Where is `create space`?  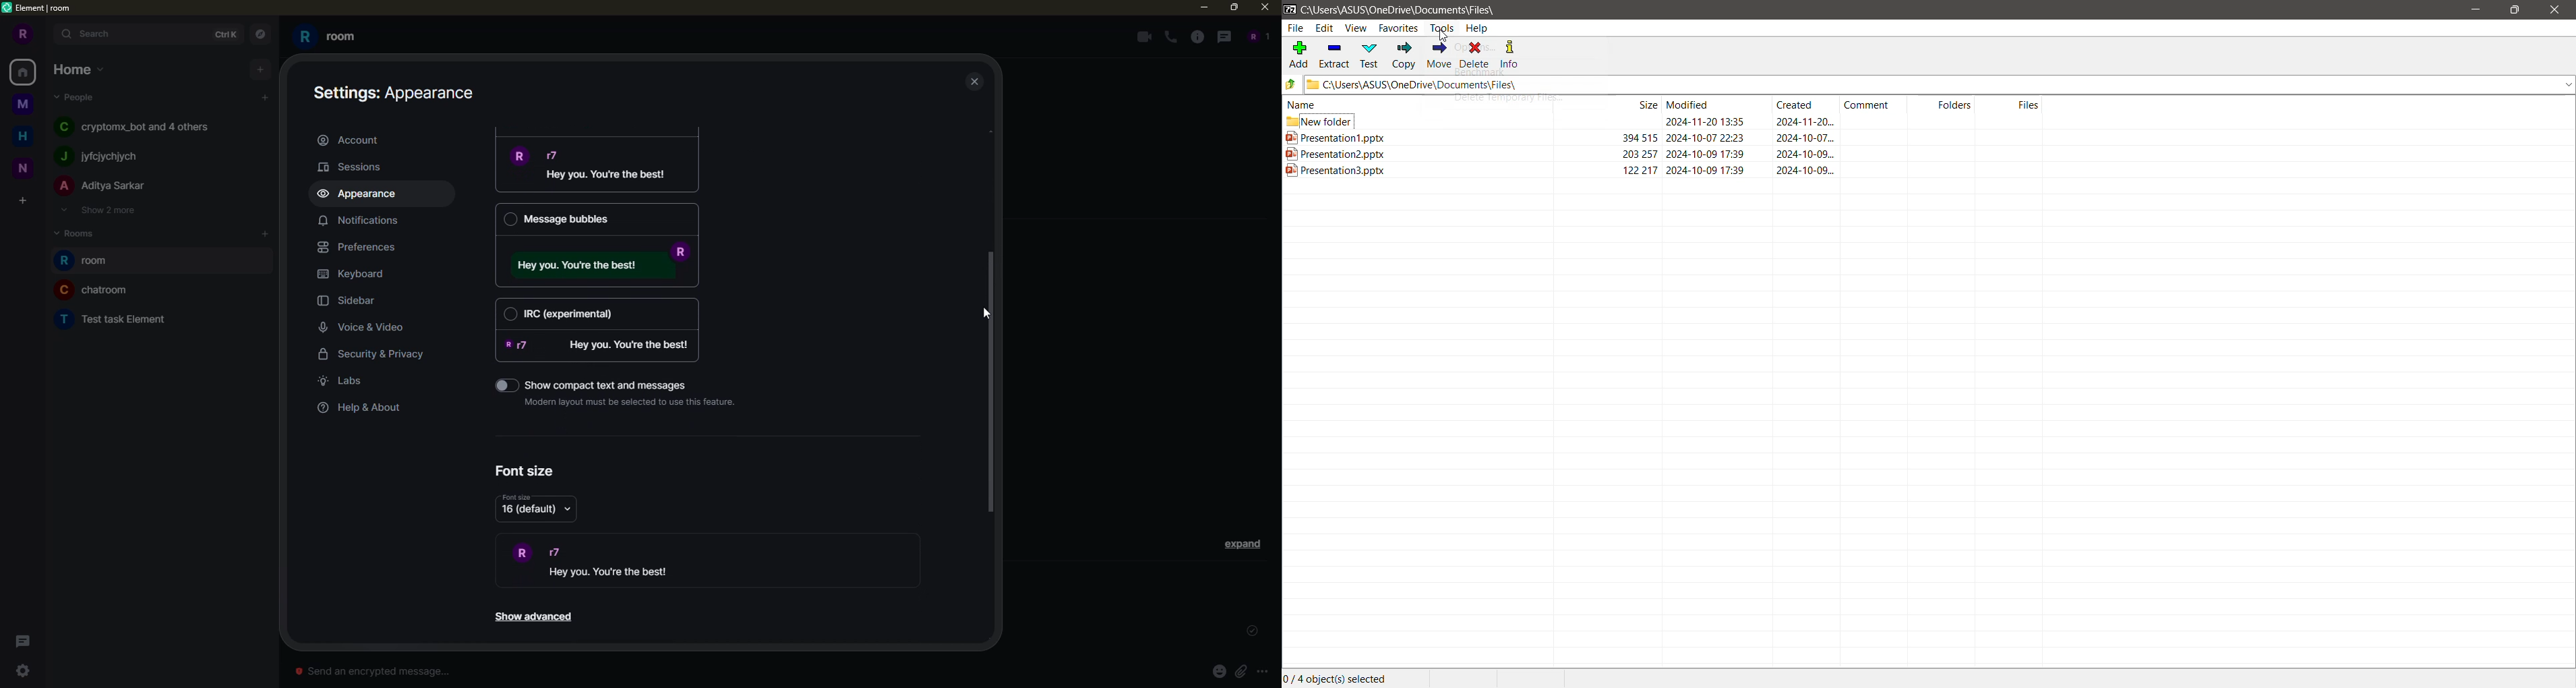 create space is located at coordinates (22, 202).